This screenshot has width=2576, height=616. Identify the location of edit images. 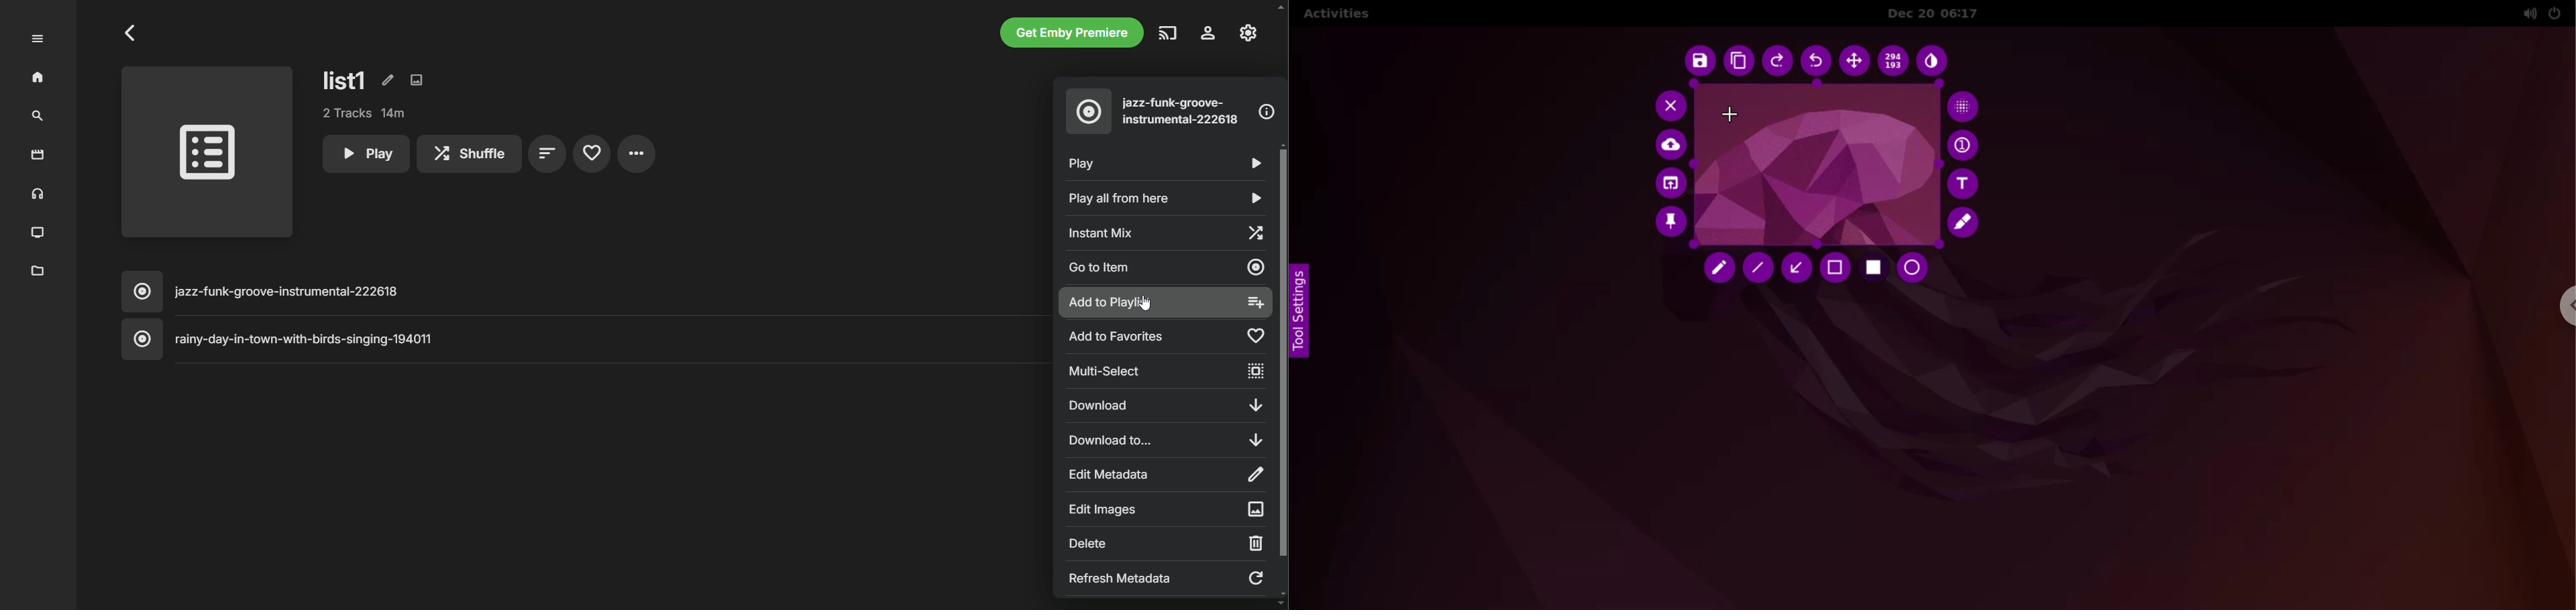
(417, 80).